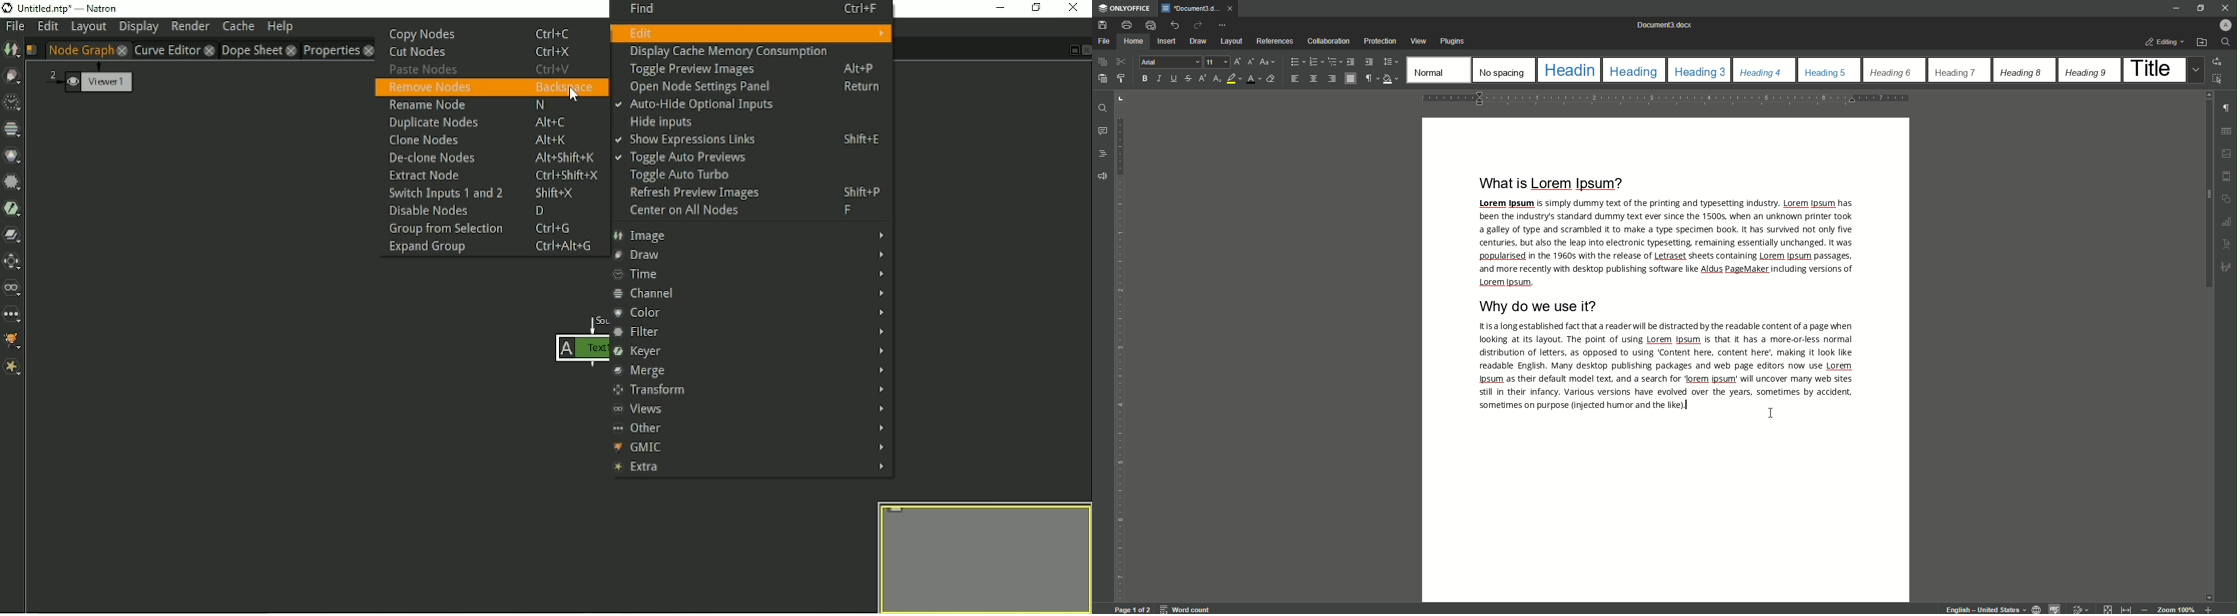 The width and height of the screenshot is (2240, 616). Describe the element at coordinates (1168, 42) in the screenshot. I see `Insert` at that location.